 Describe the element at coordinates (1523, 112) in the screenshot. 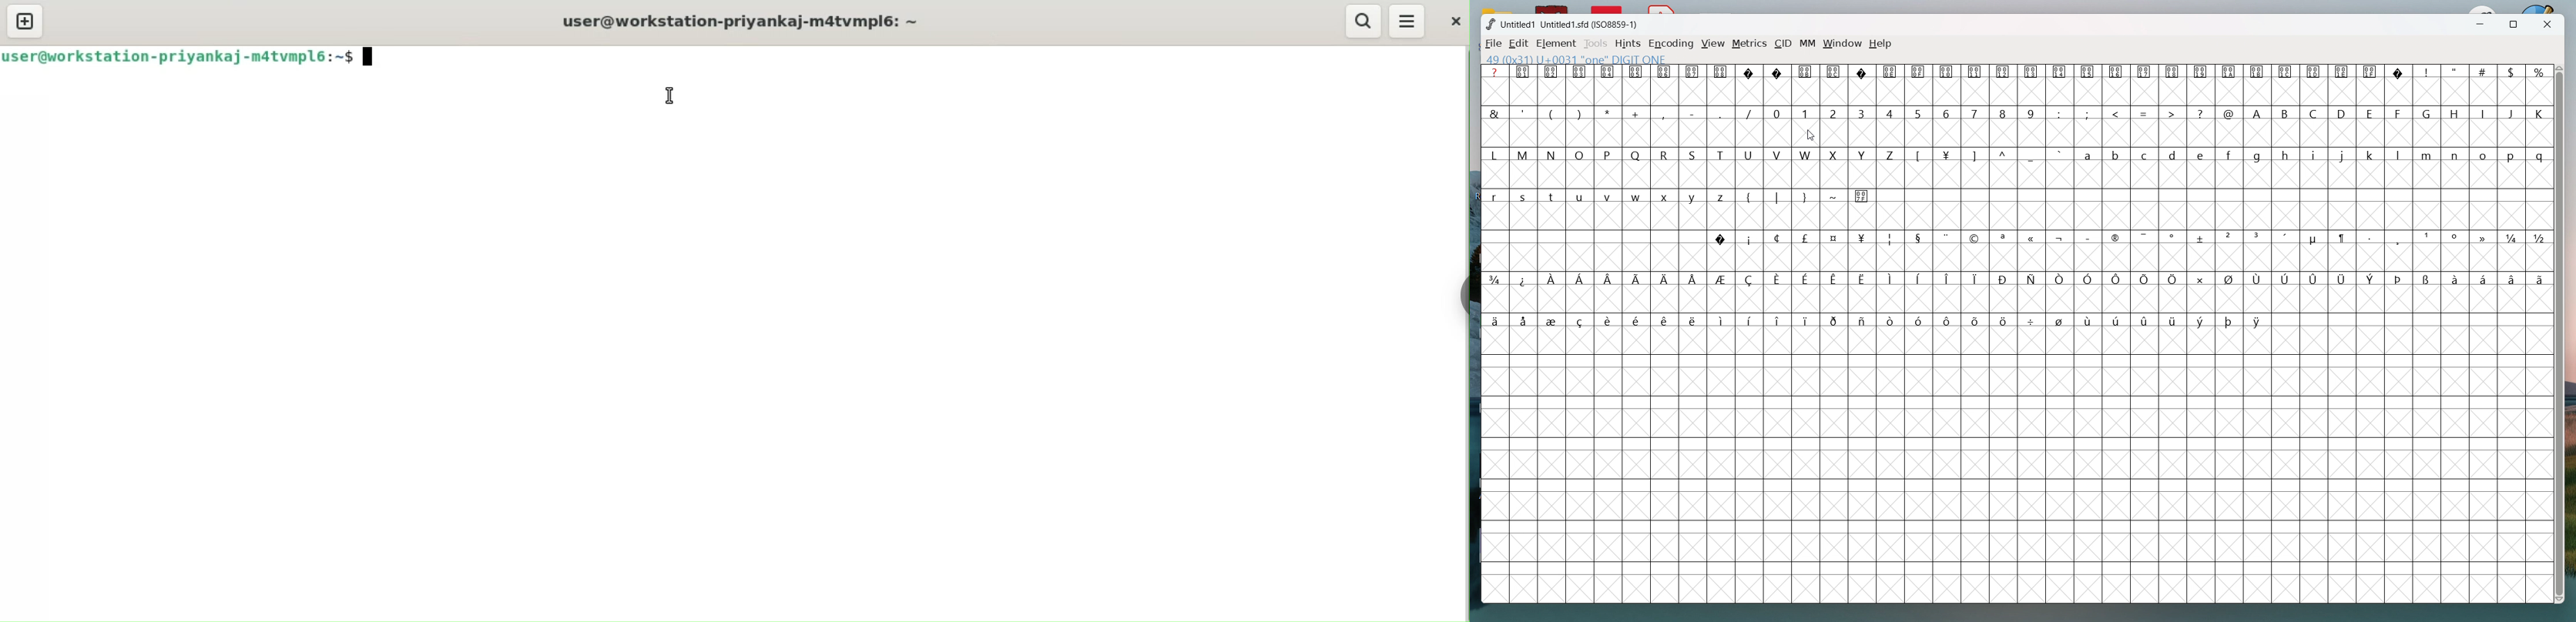

I see `'` at that location.